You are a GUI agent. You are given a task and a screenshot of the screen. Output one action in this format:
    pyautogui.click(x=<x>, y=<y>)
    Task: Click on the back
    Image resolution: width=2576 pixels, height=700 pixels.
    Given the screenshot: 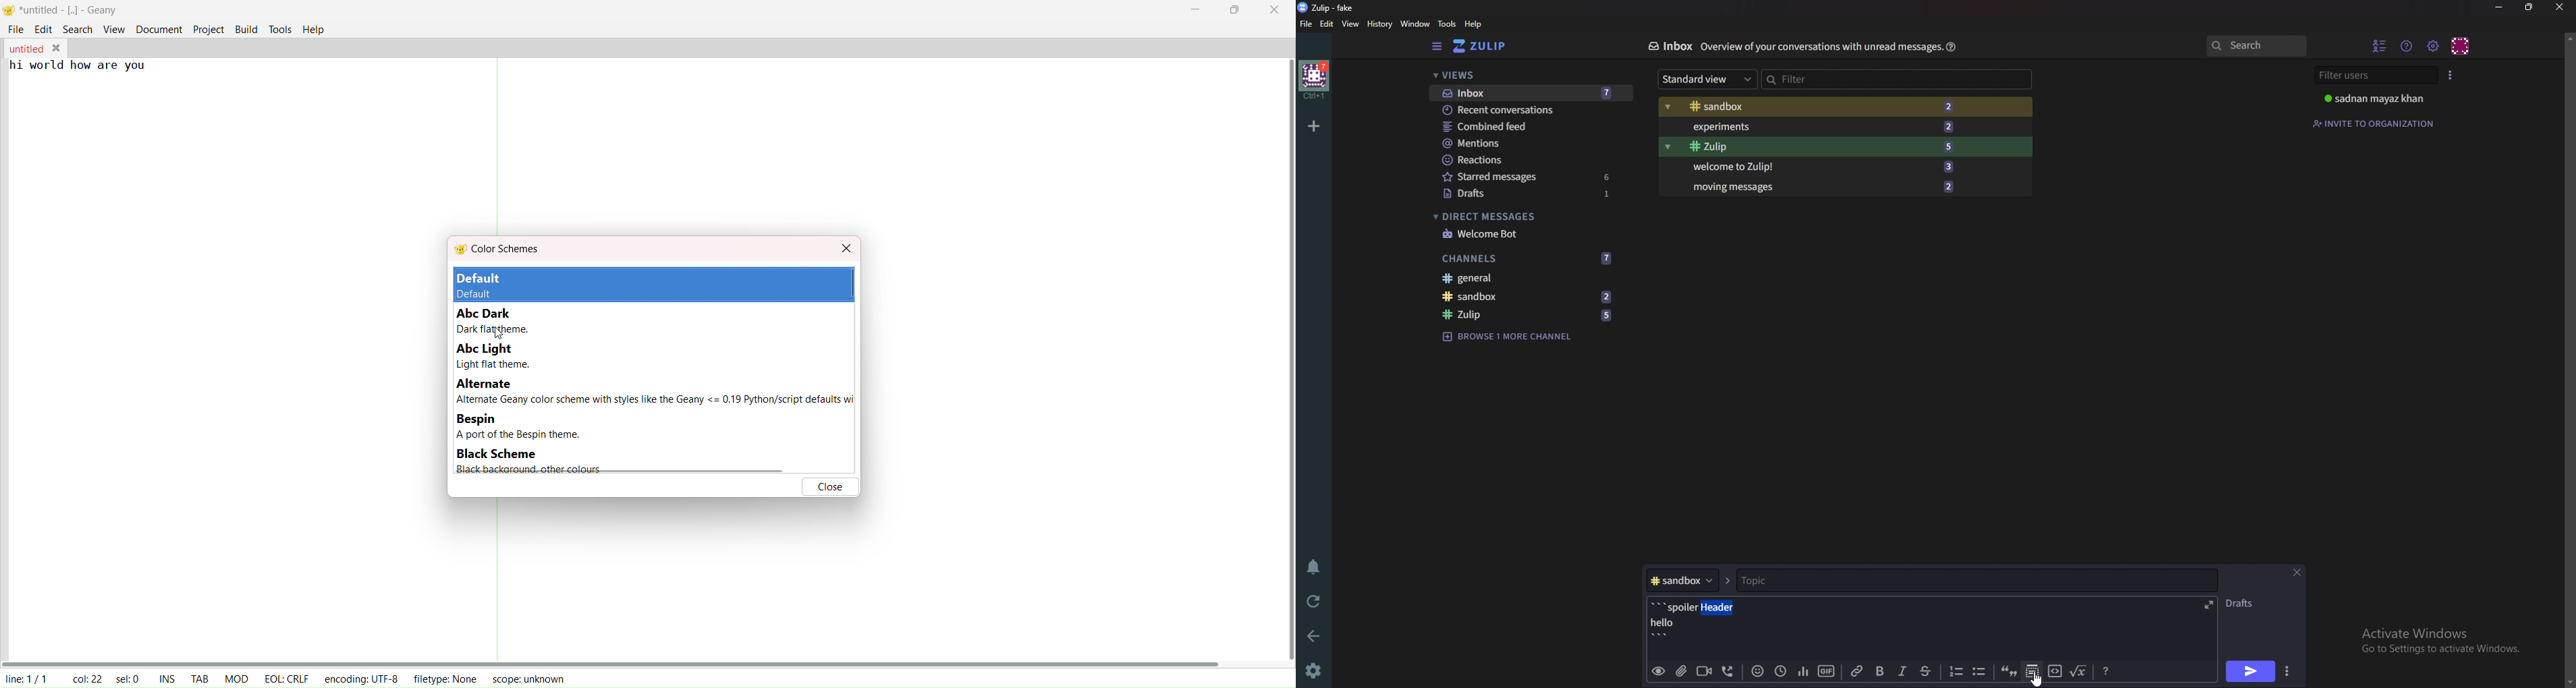 What is the action you would take?
    pyautogui.click(x=1312, y=637)
    